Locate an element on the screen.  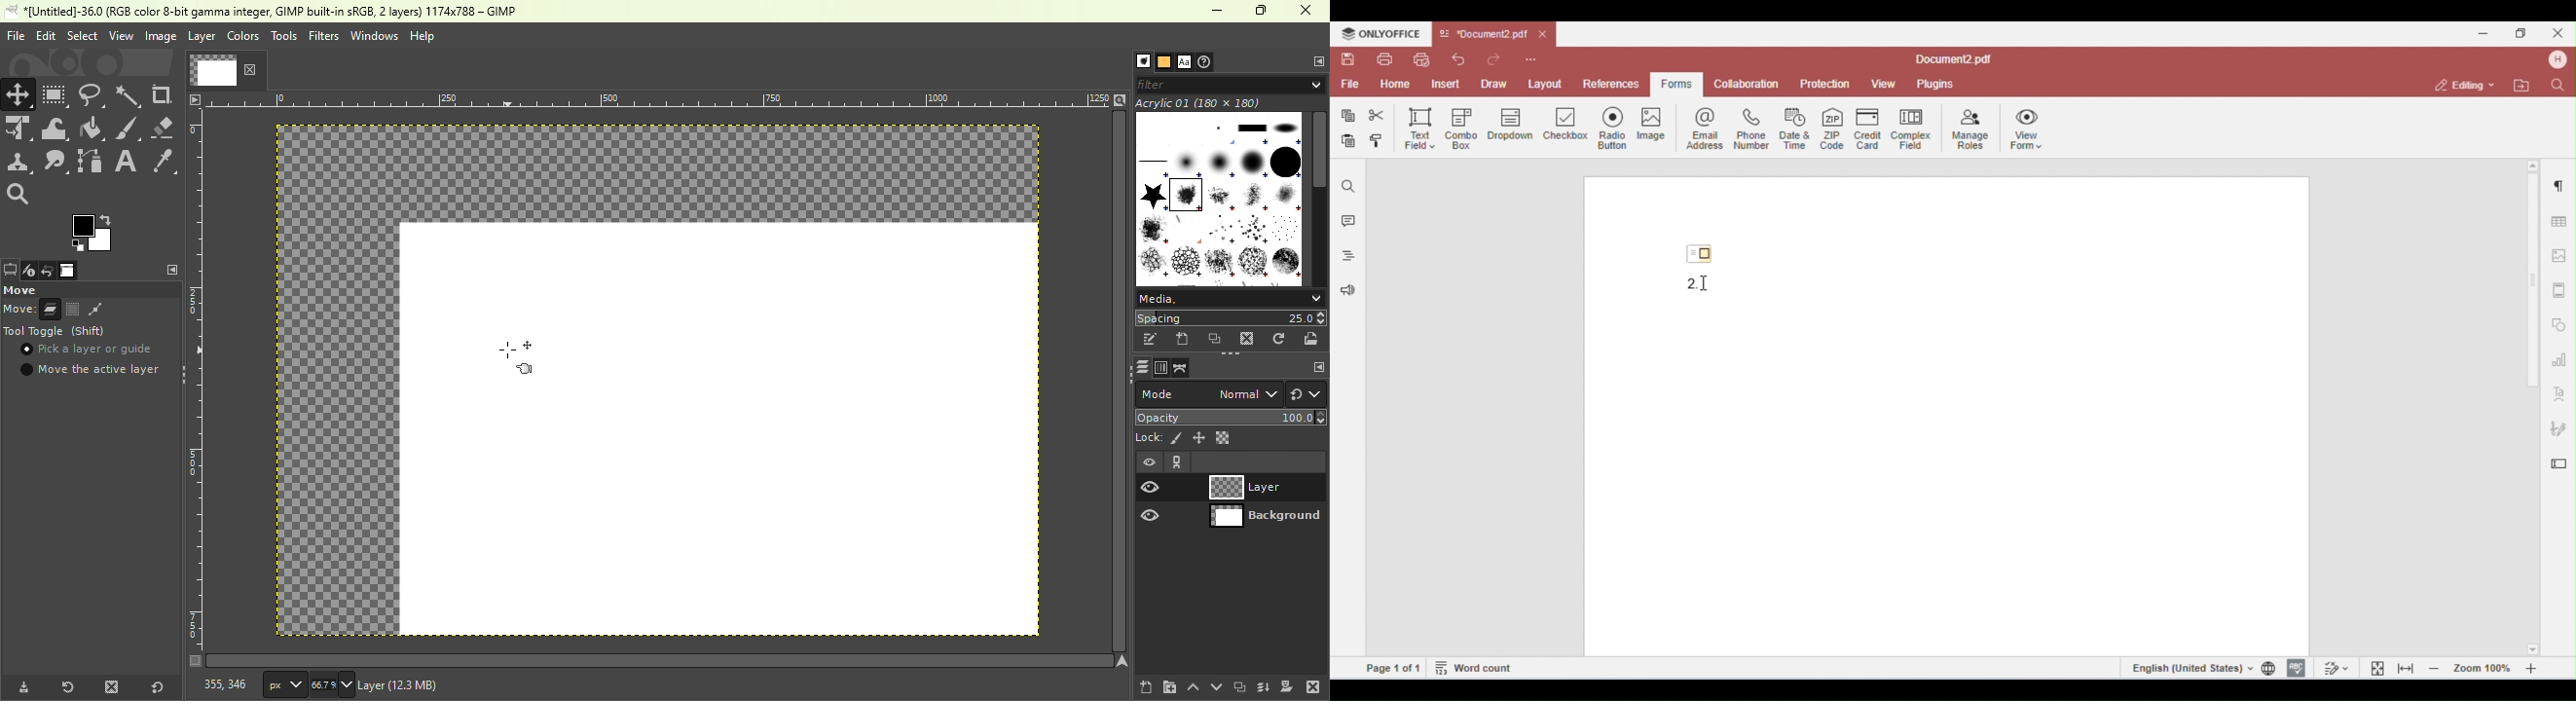
File is located at coordinates (14, 35).